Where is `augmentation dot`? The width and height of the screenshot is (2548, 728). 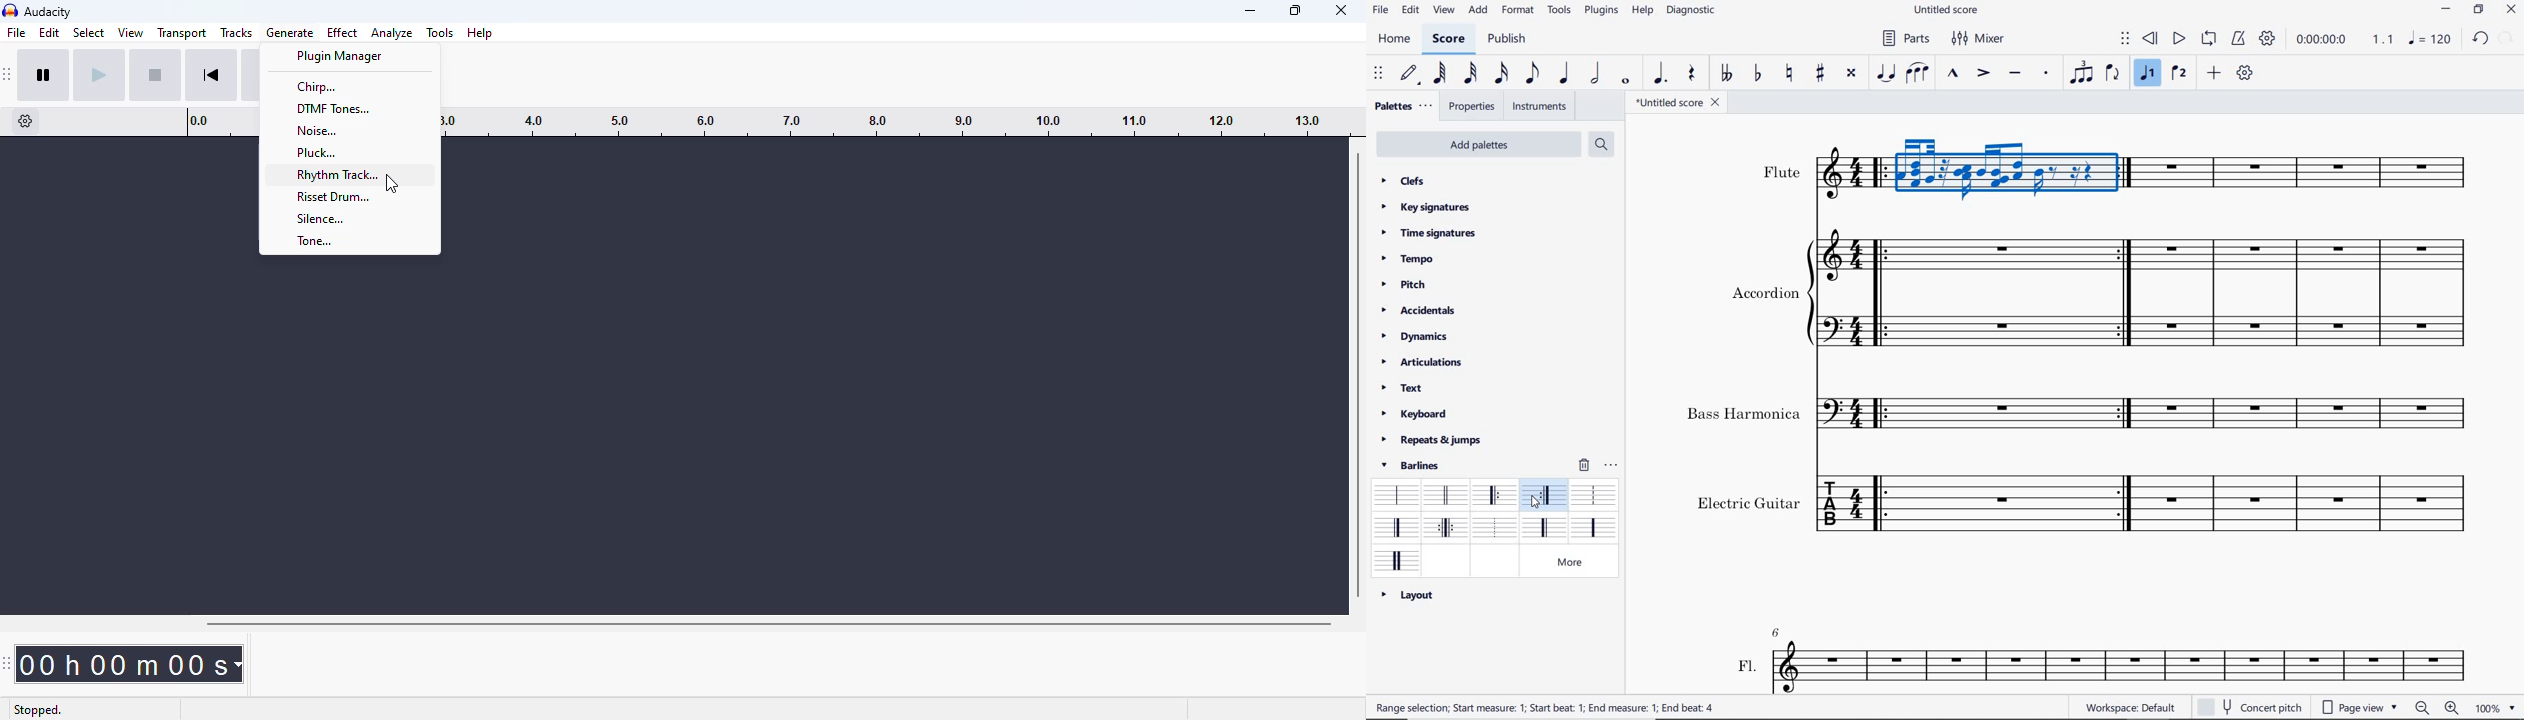
augmentation dot is located at coordinates (1658, 74).